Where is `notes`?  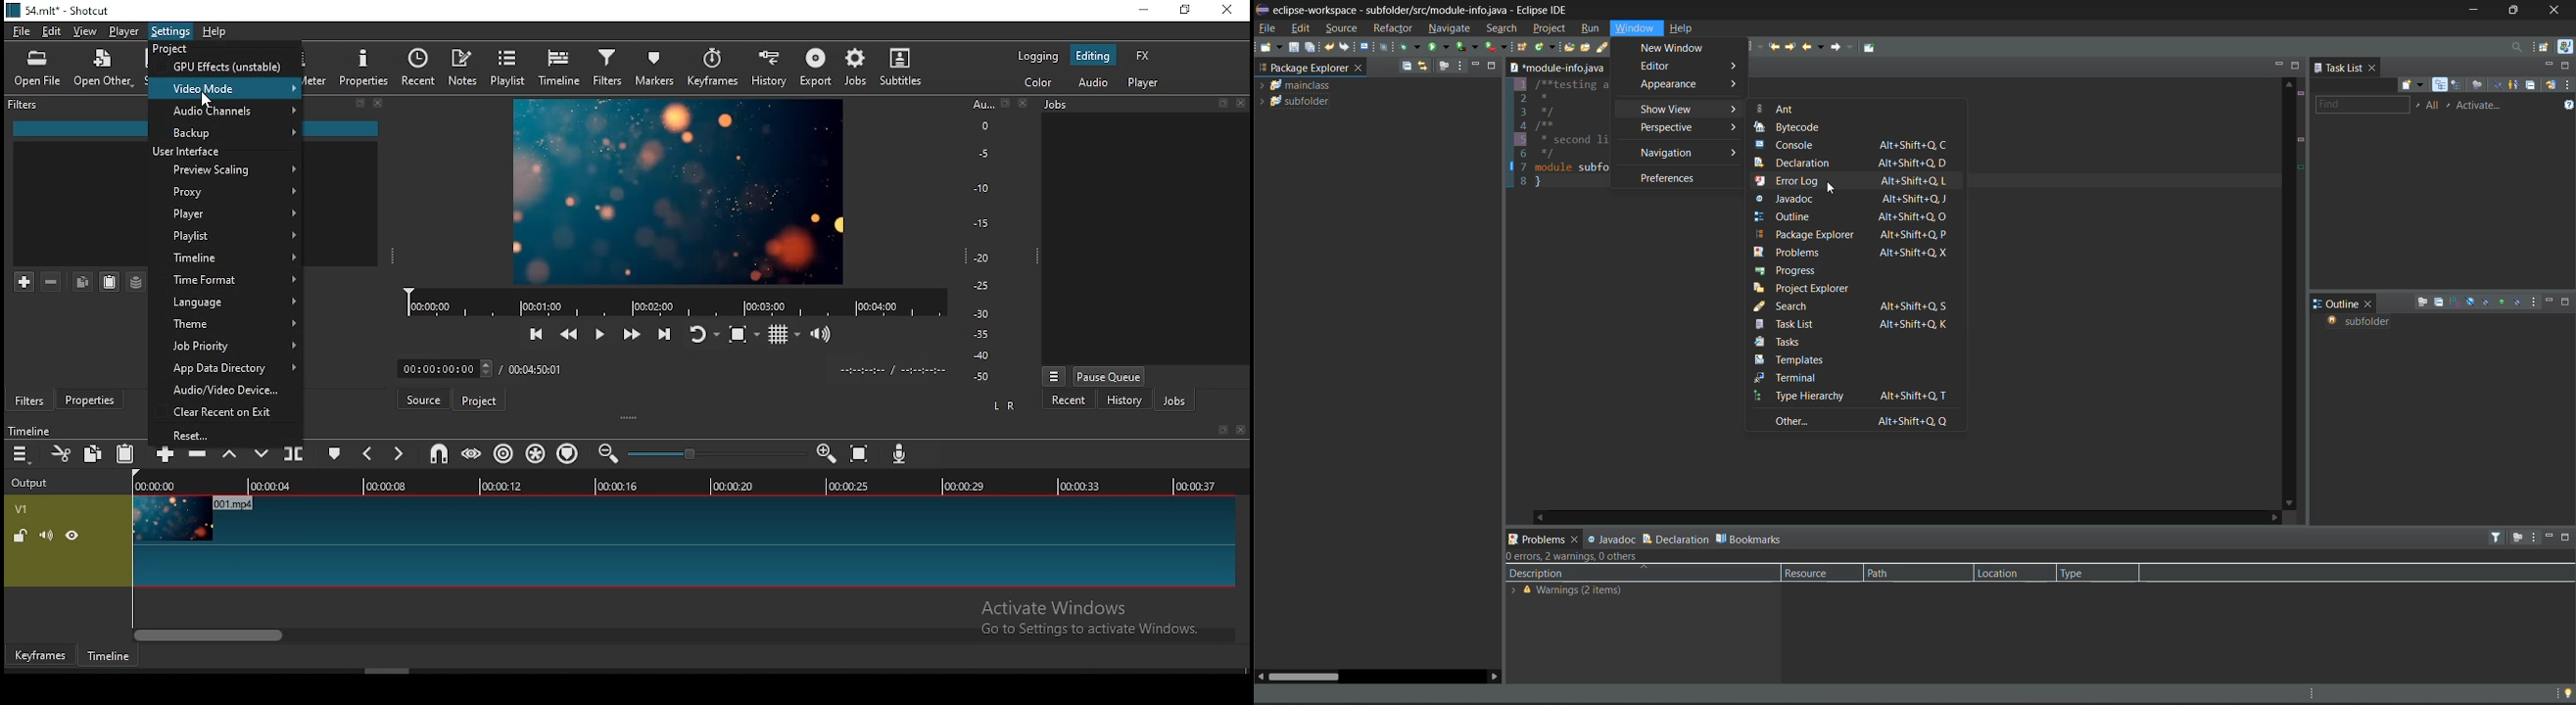
notes is located at coordinates (462, 68).